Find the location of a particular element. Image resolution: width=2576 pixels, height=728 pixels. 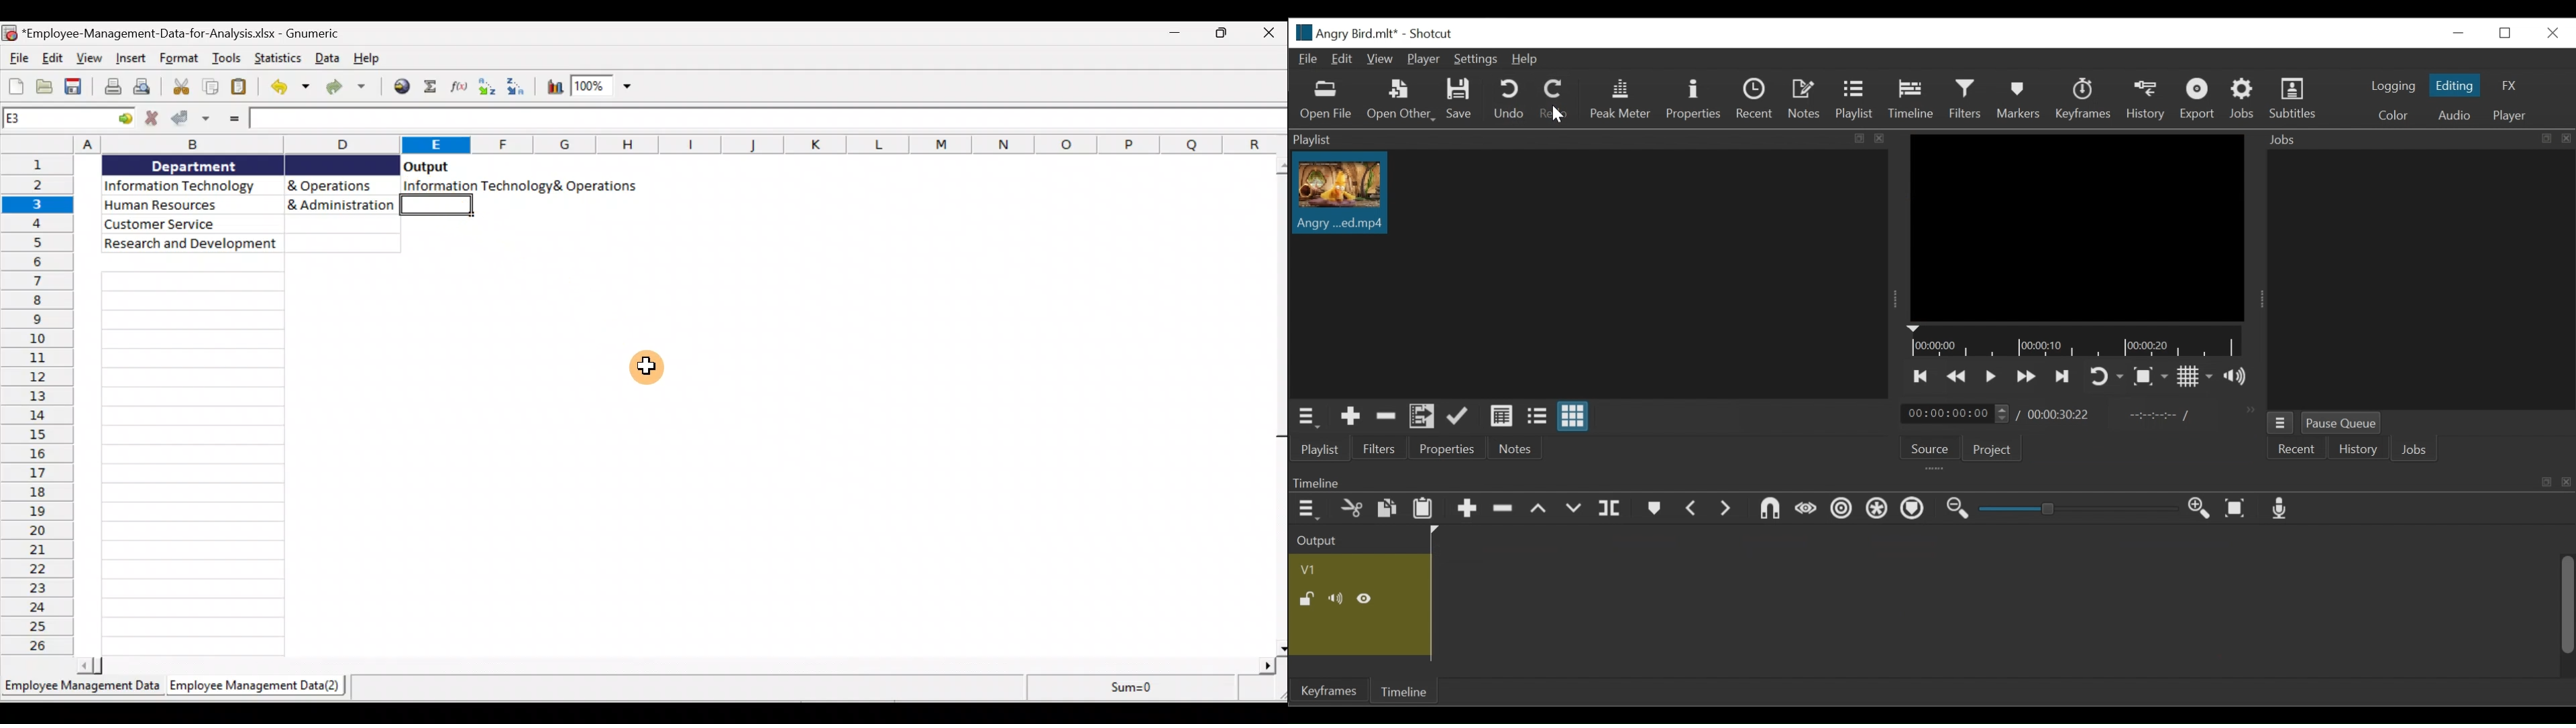

Project is located at coordinates (1989, 448).